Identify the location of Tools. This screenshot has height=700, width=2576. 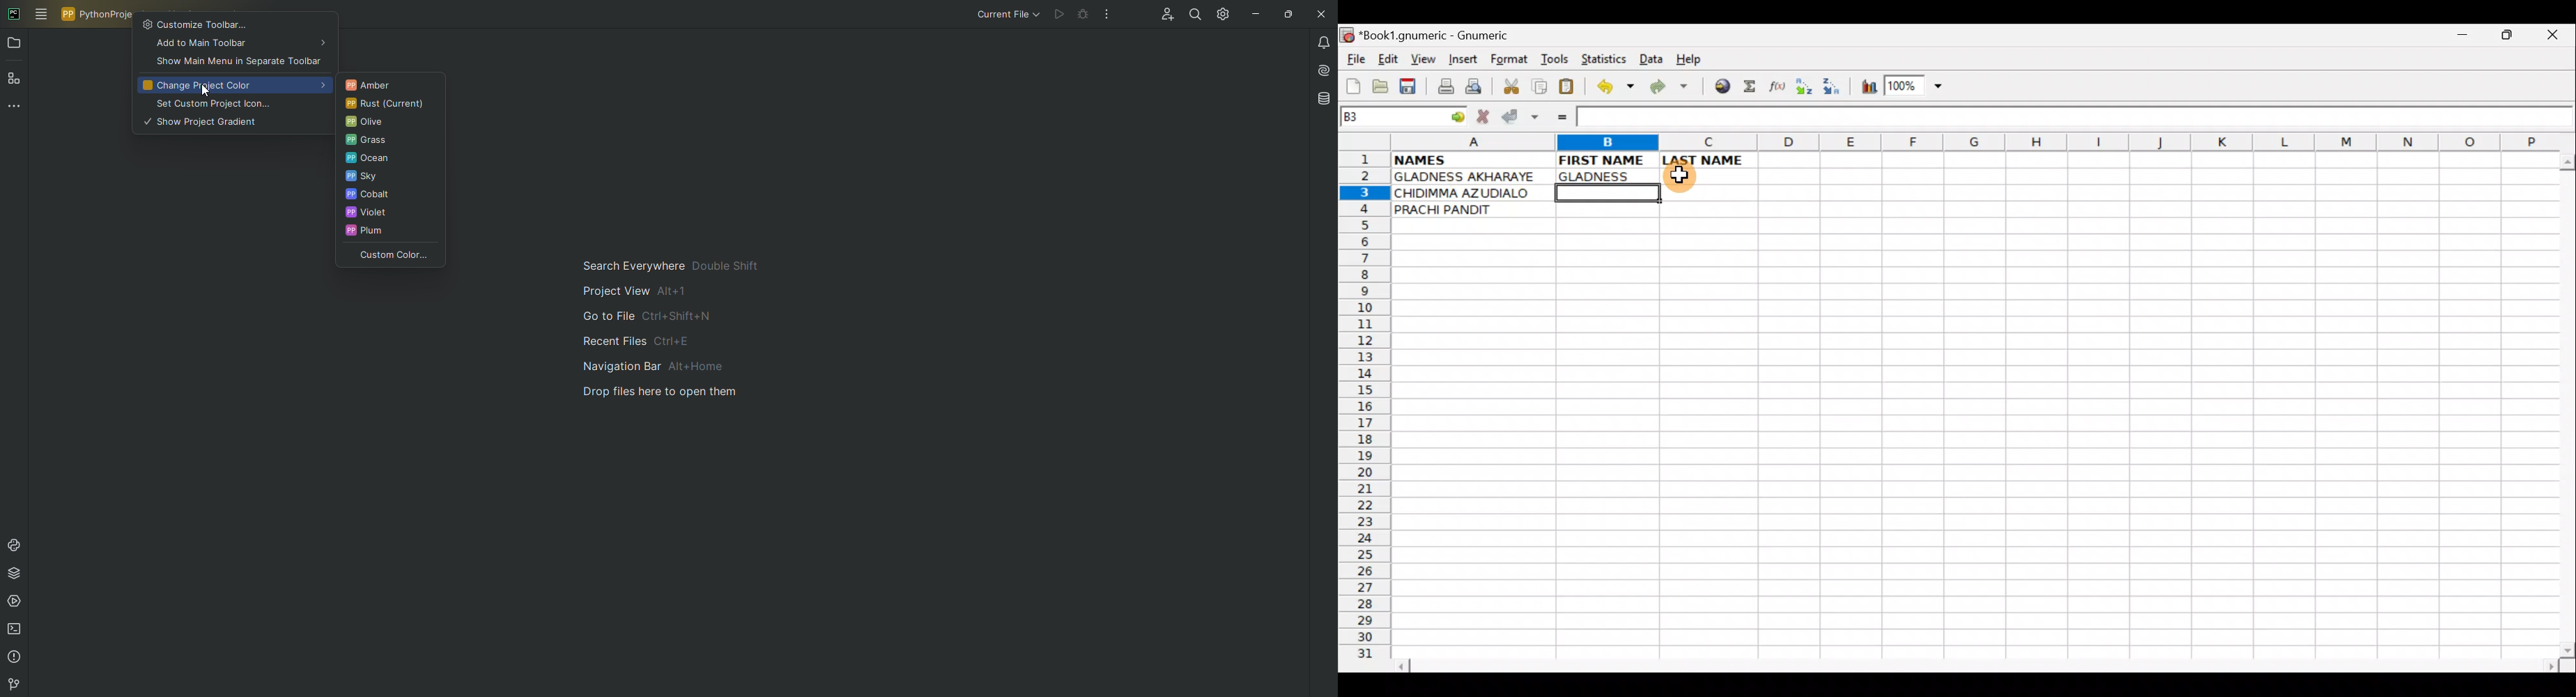
(1556, 59).